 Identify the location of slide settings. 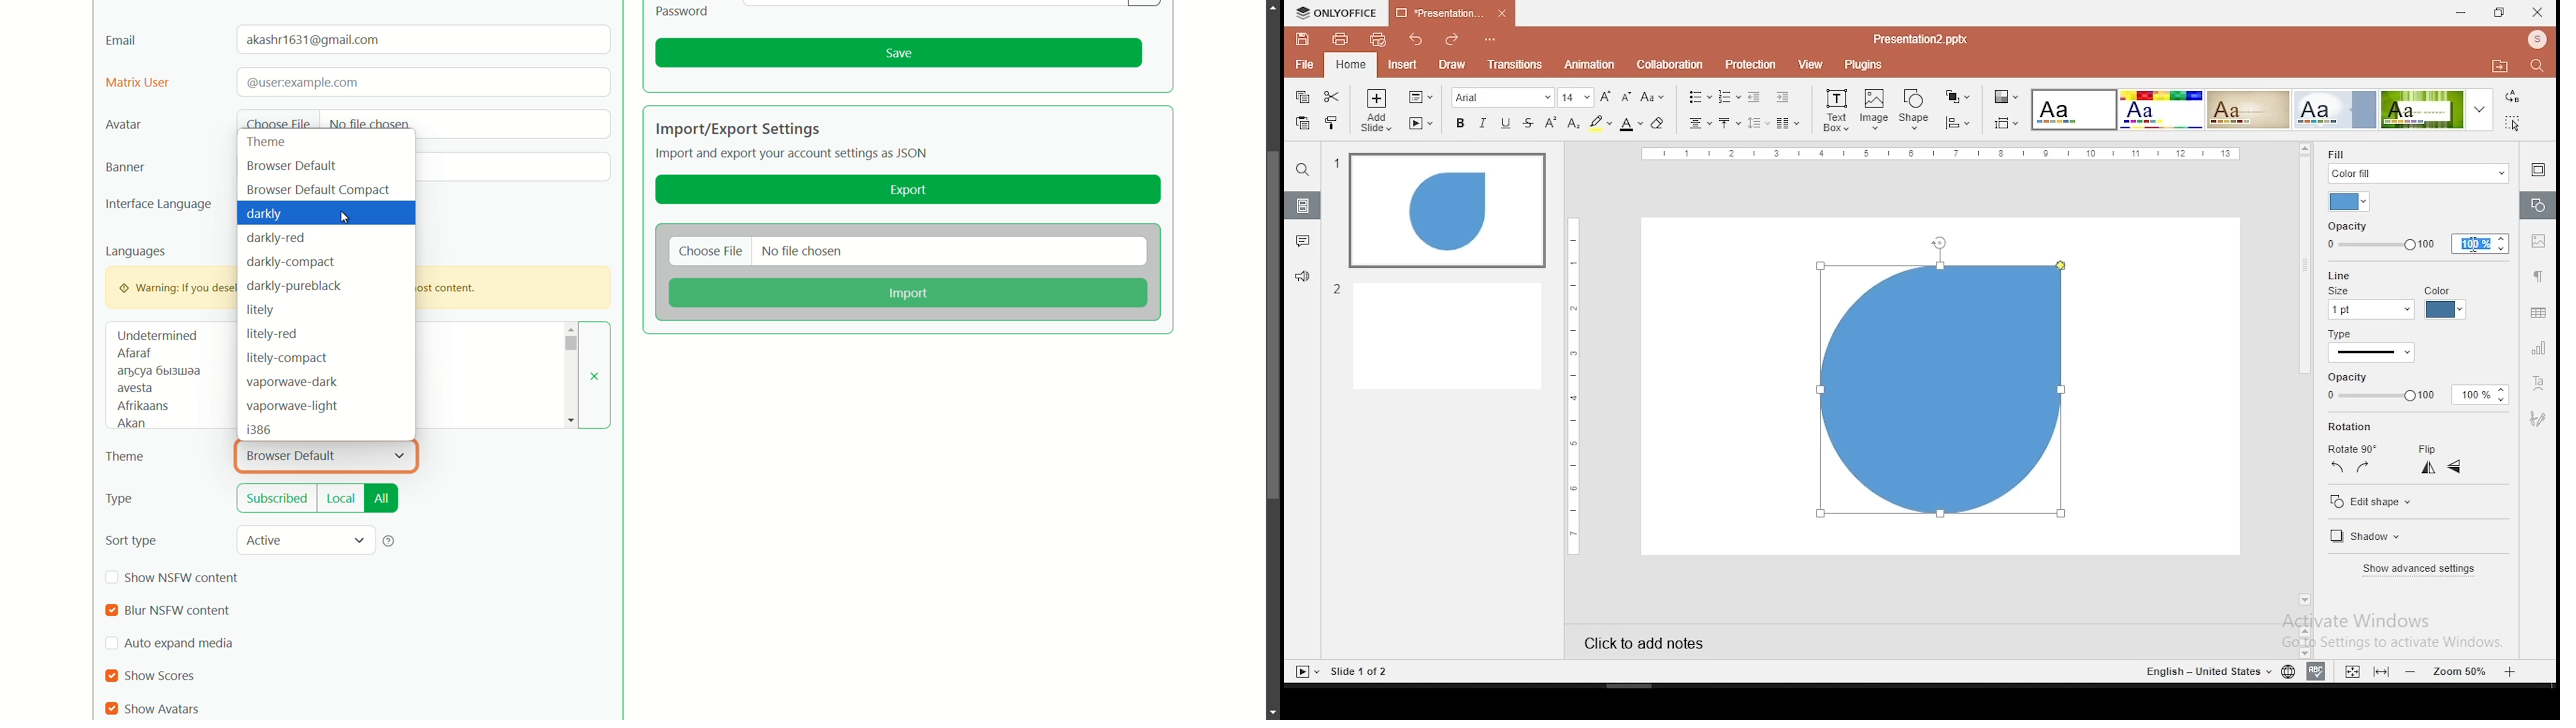
(2536, 169).